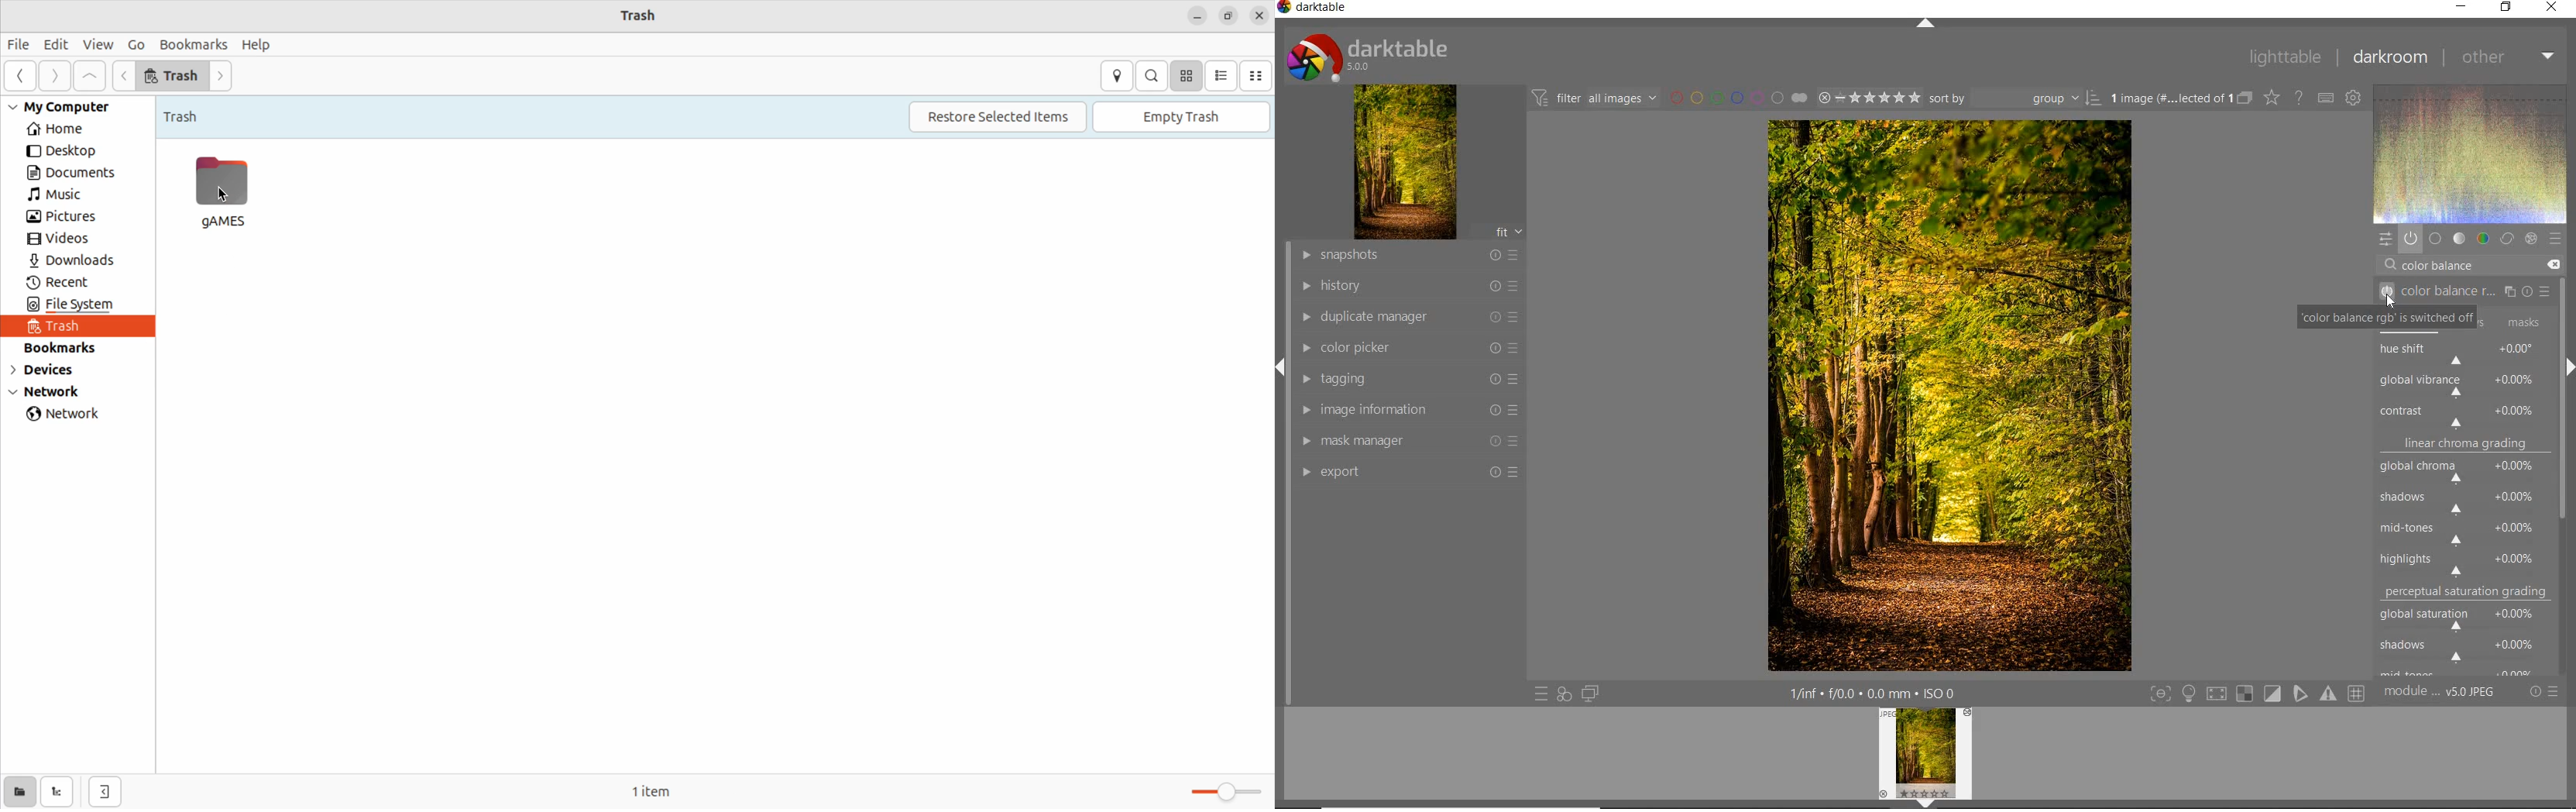 The width and height of the screenshot is (2576, 812). I want to click on COLOR BALANCE RGB, so click(2468, 292).